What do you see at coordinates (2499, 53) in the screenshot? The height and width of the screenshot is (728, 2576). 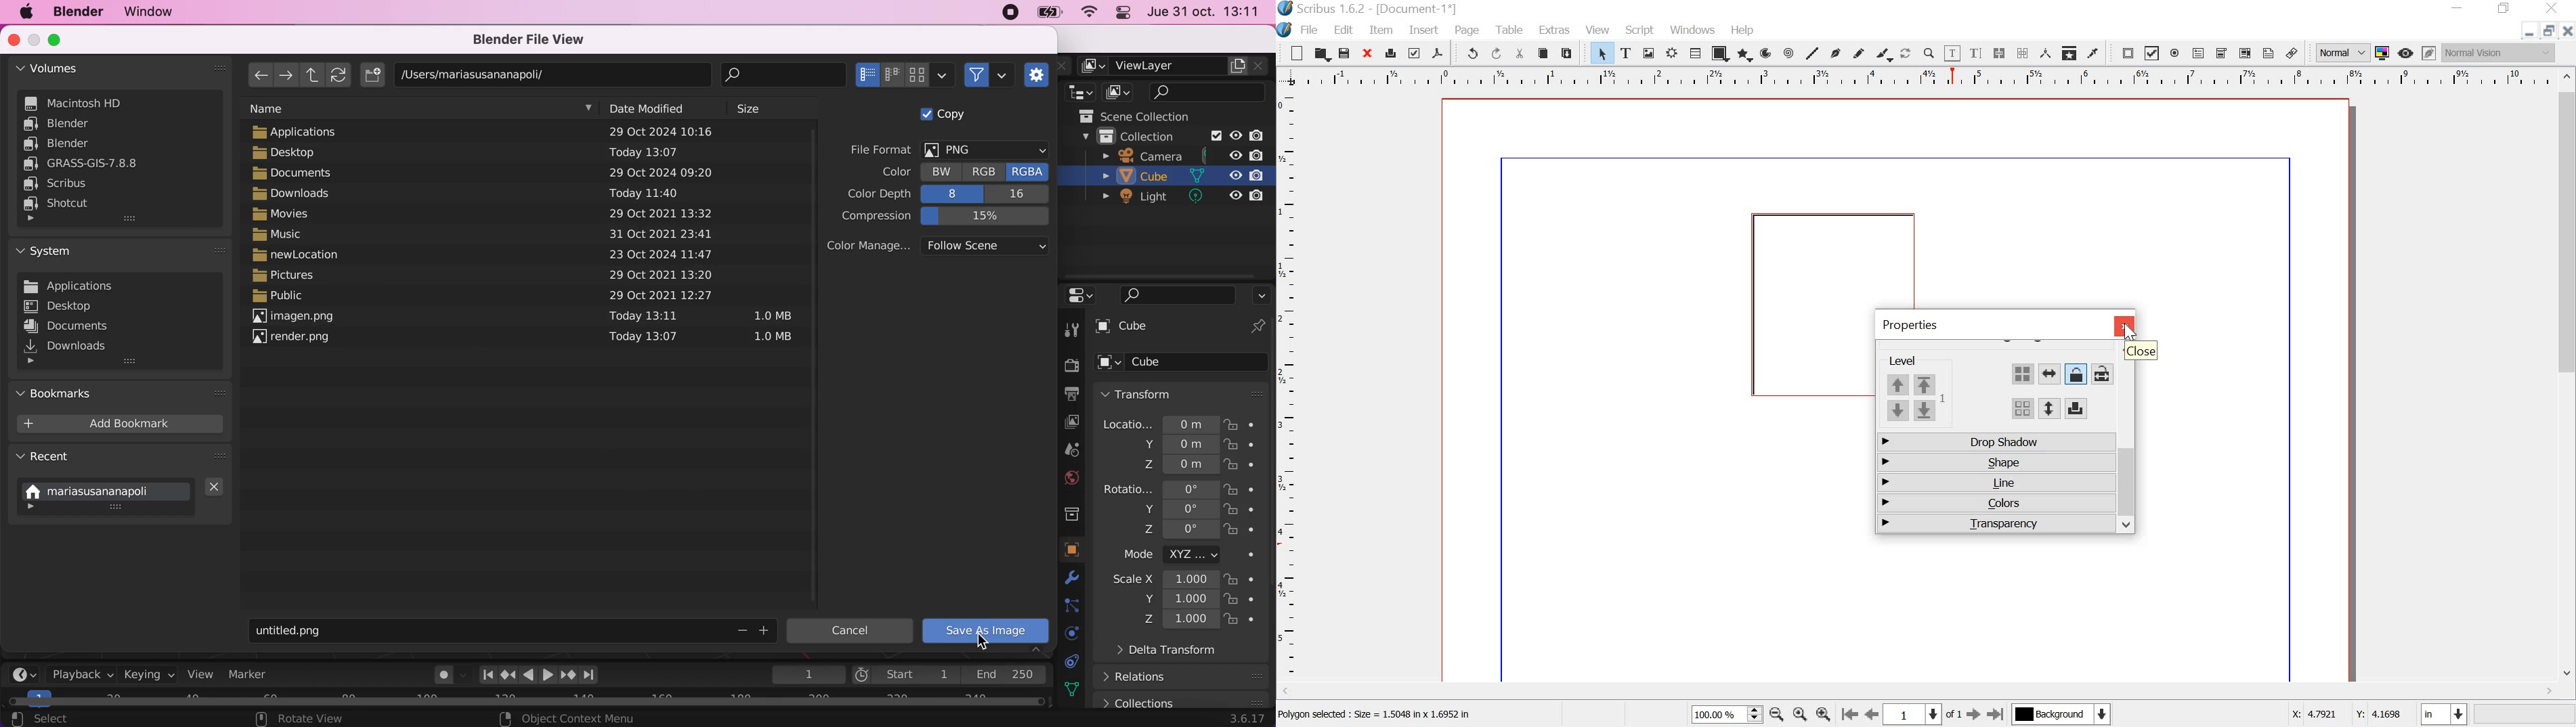 I see `normal vision` at bounding box center [2499, 53].